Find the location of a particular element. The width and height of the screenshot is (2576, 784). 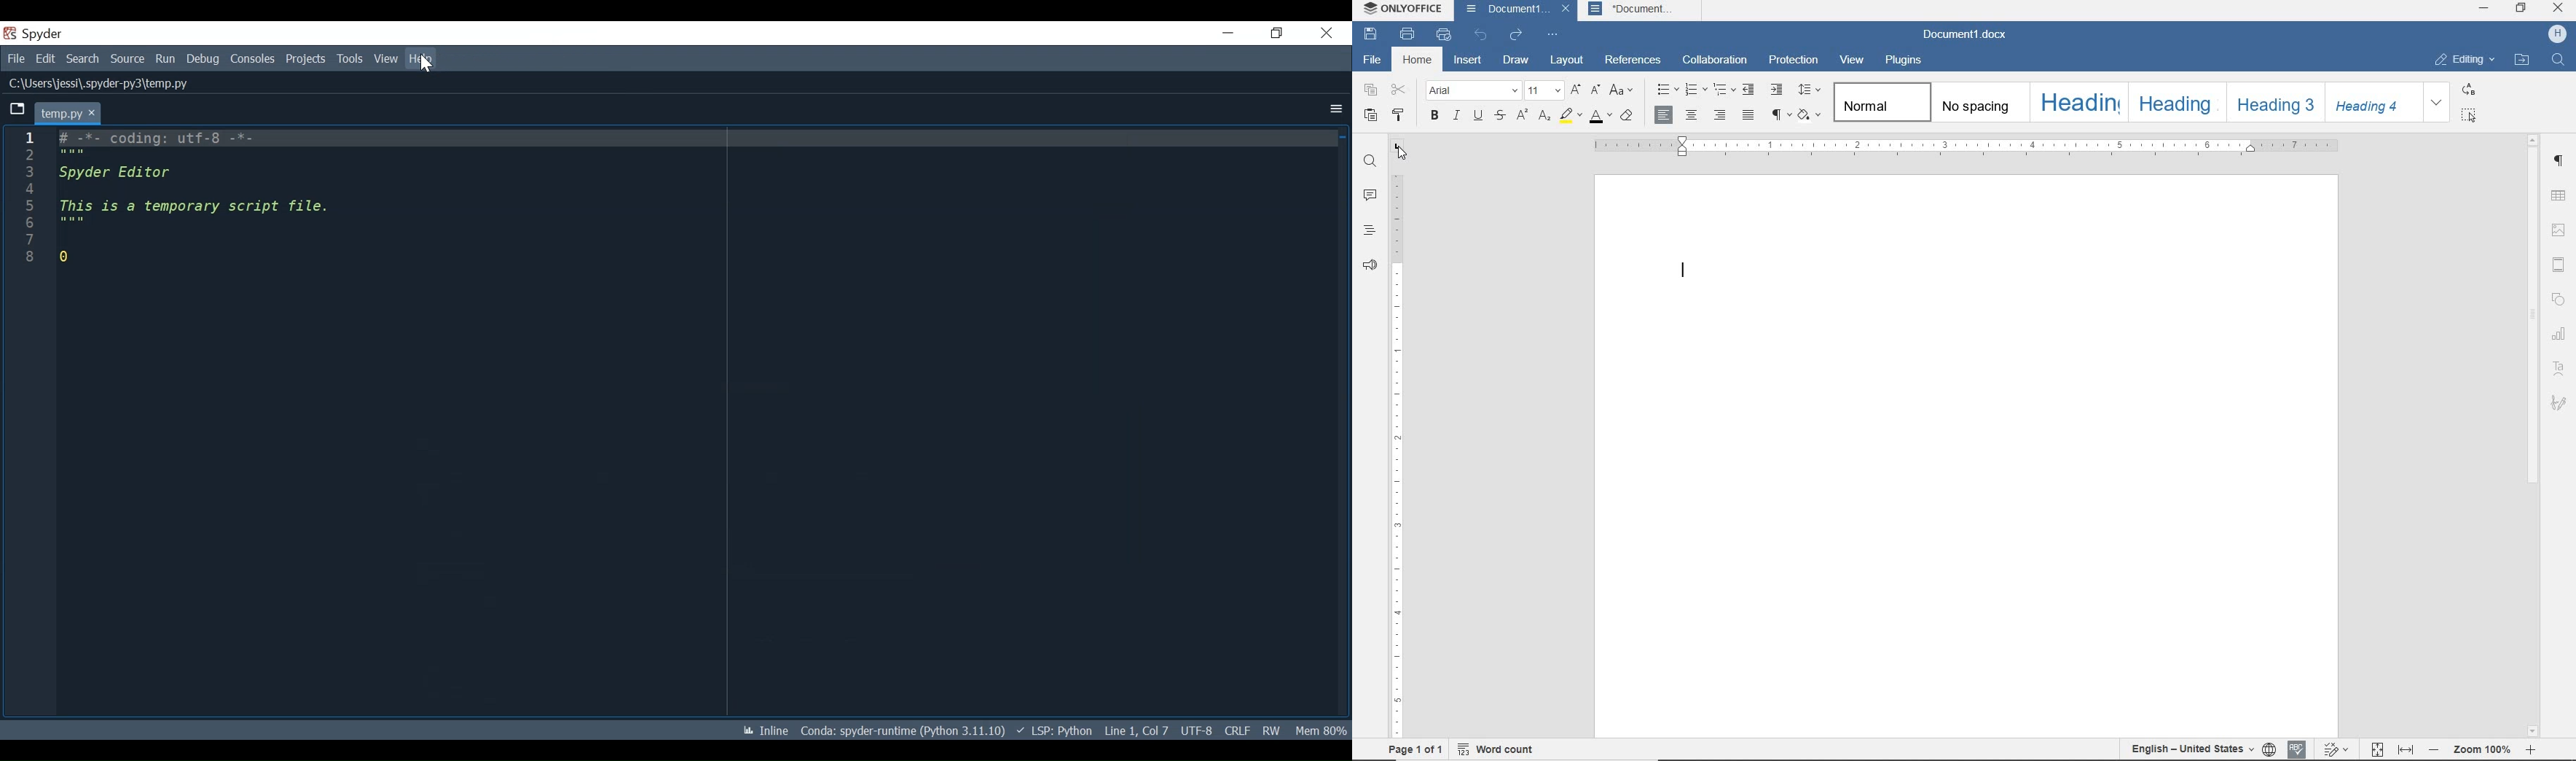

OPEN FILE LOCATION is located at coordinates (2521, 59).